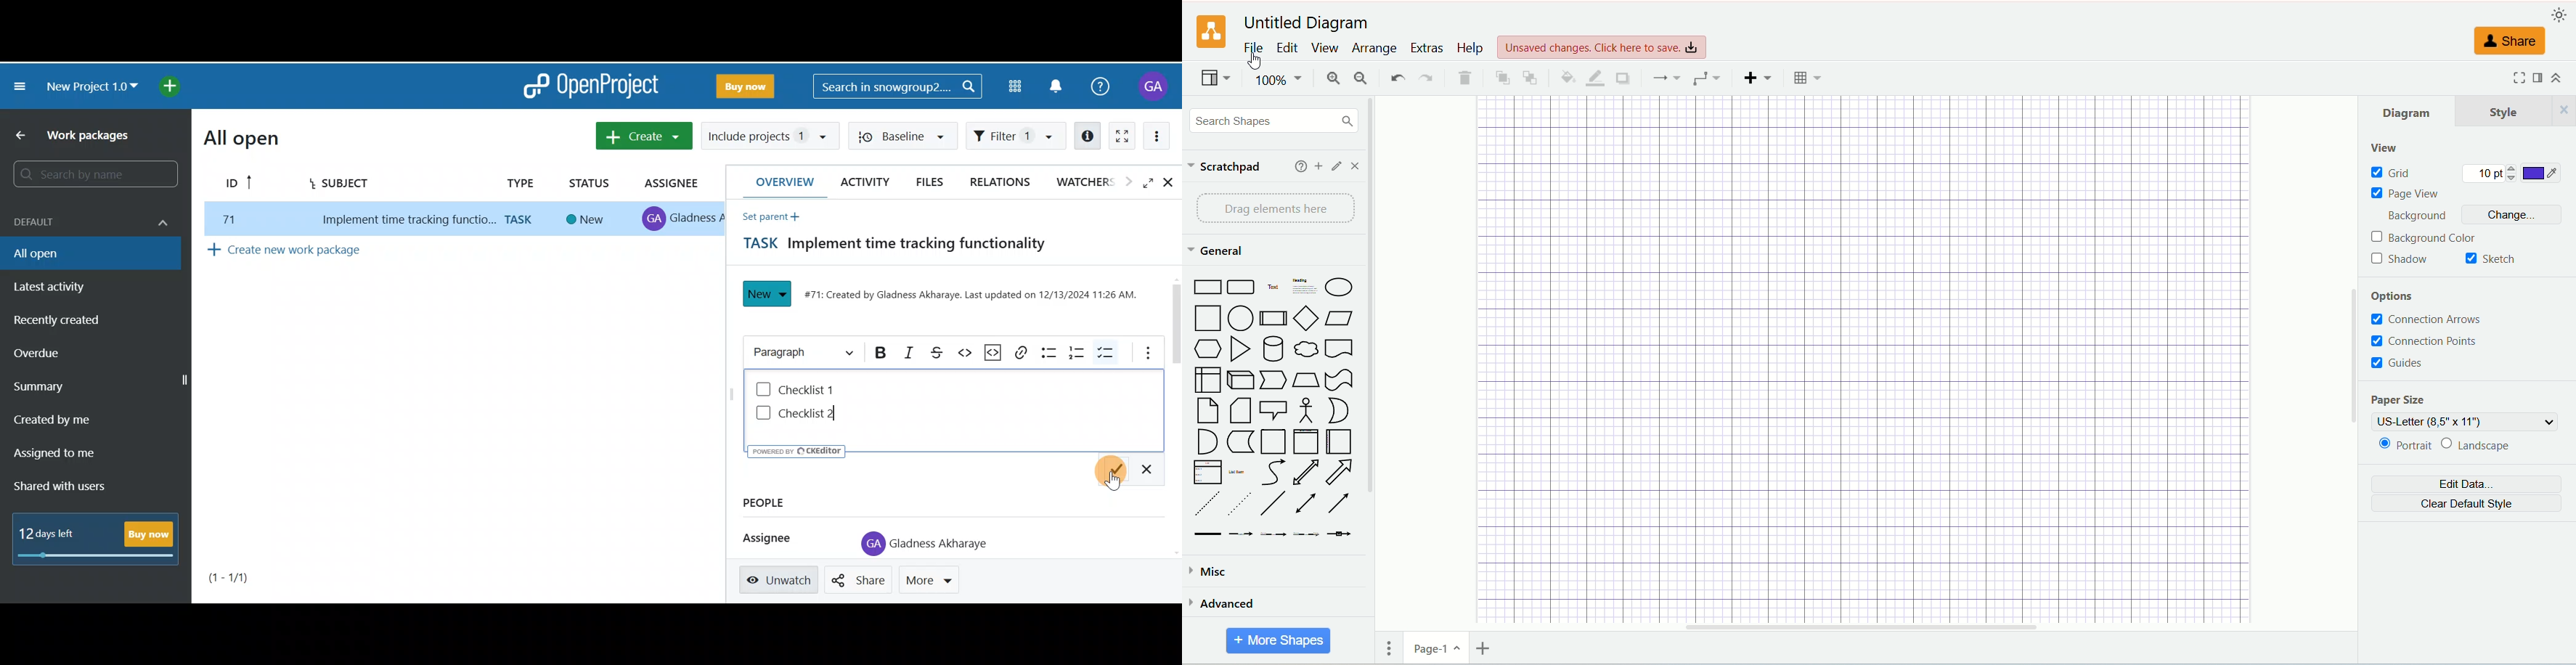  I want to click on Horizontal Container, so click(1339, 443).